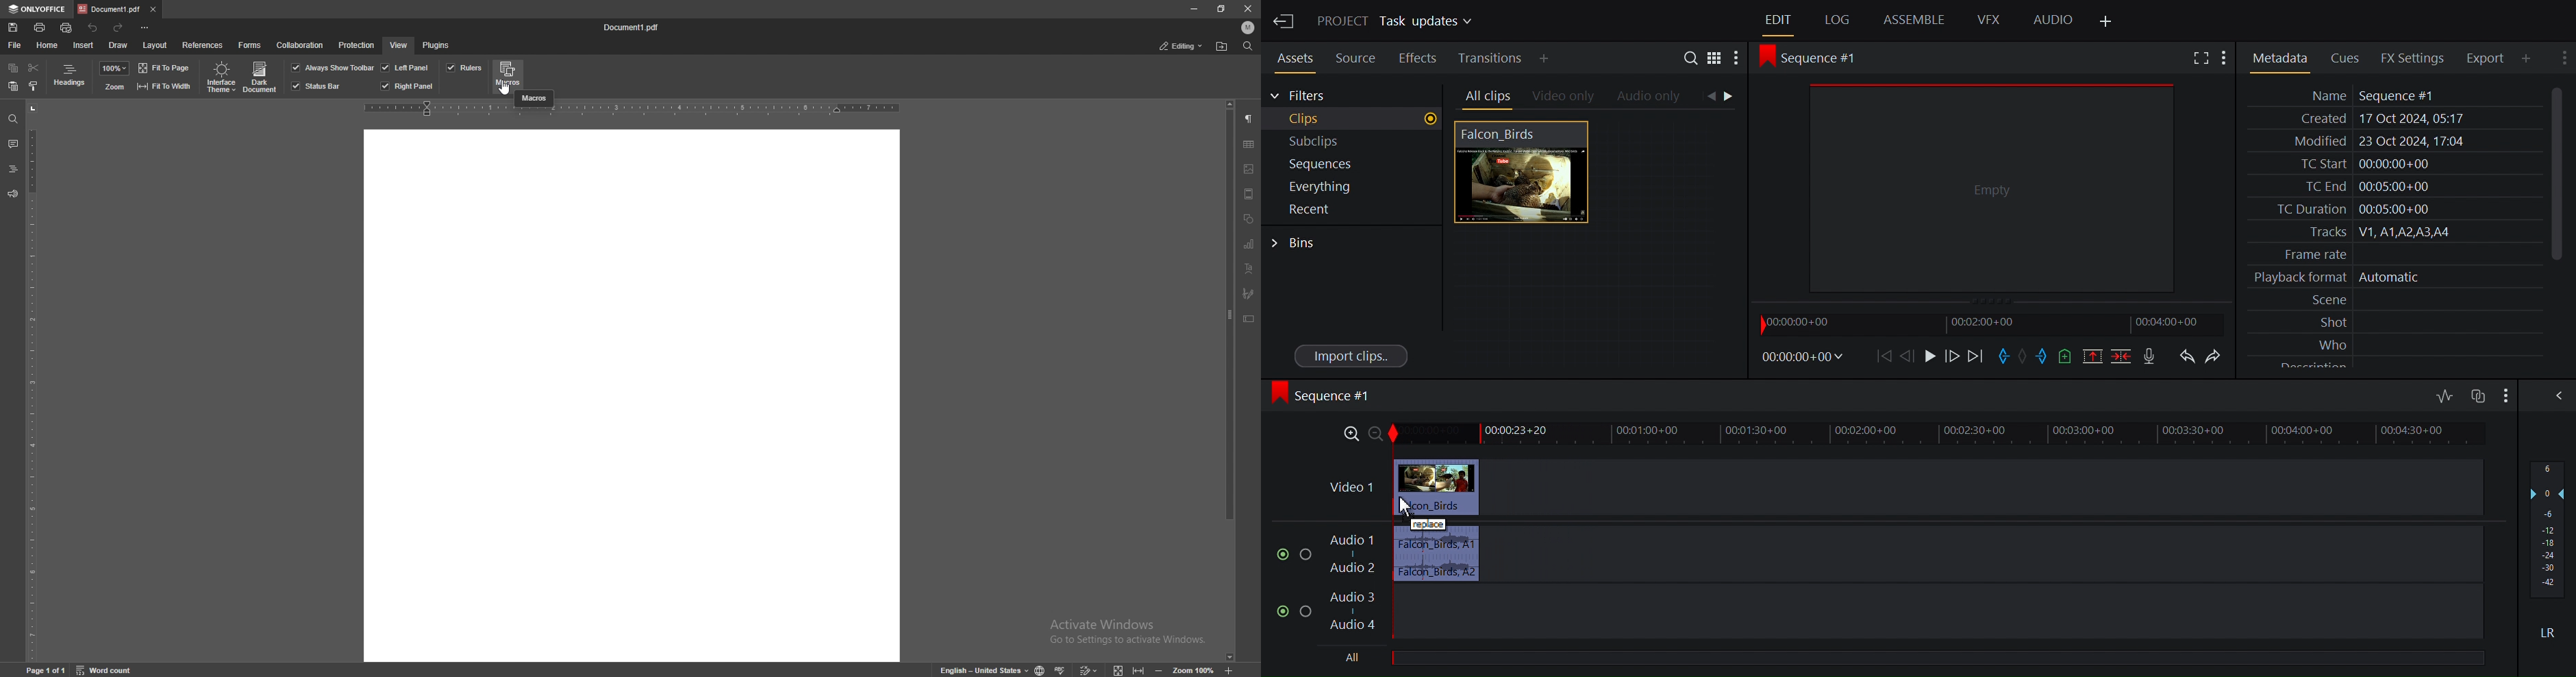 Image resolution: width=2576 pixels, height=700 pixels. I want to click on Clip Thumbnail, so click(1592, 246).